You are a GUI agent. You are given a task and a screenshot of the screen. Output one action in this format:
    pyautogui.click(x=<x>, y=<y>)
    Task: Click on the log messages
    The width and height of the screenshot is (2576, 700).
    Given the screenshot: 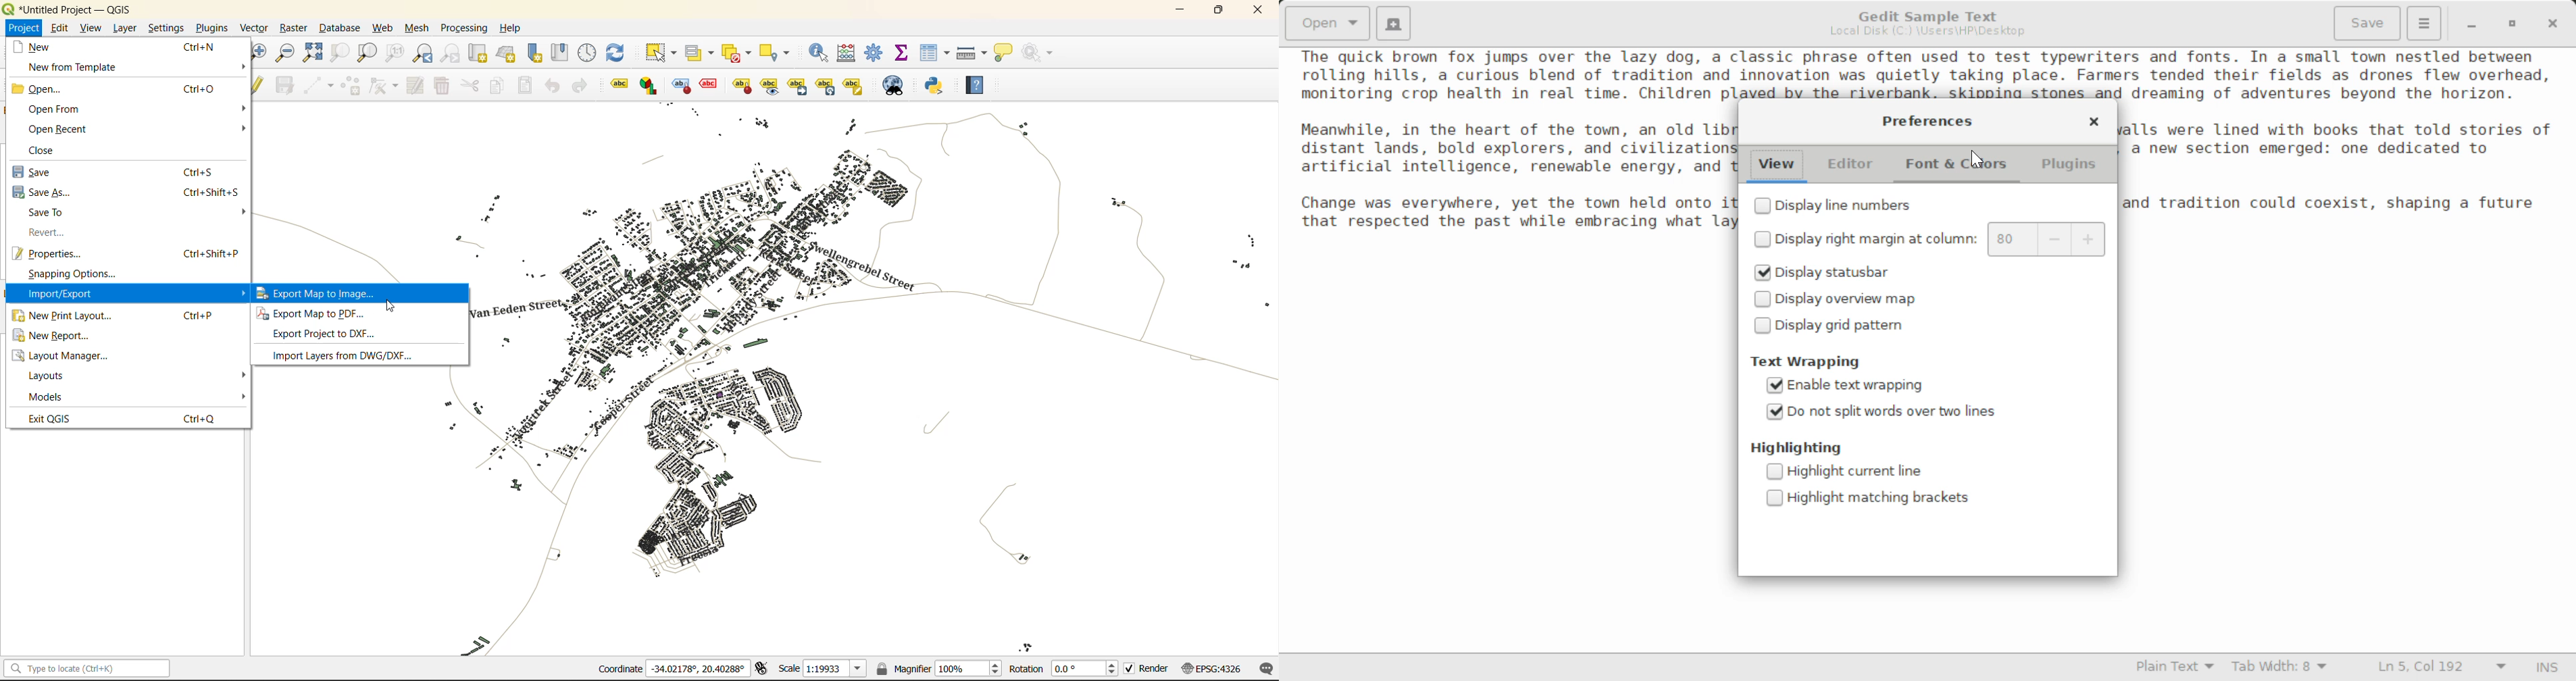 What is the action you would take?
    pyautogui.click(x=1264, y=669)
    